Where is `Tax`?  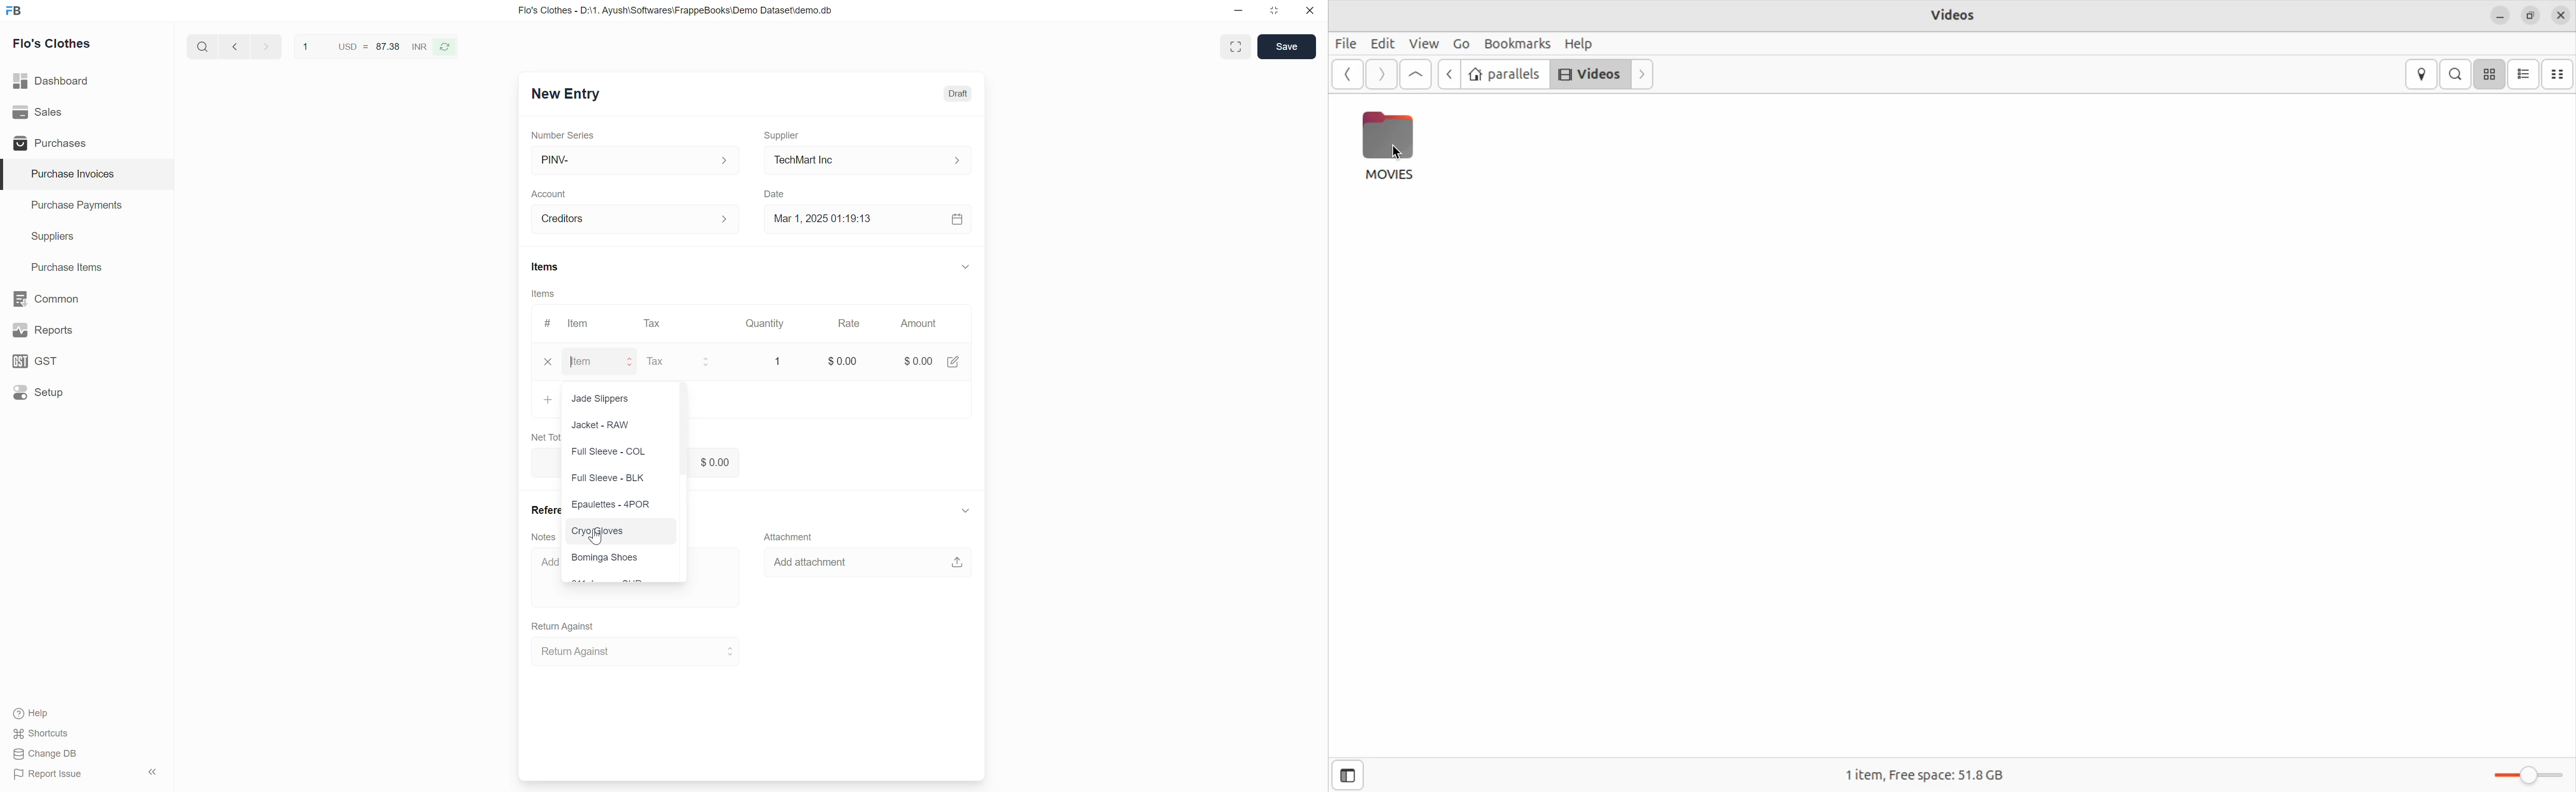
Tax is located at coordinates (681, 361).